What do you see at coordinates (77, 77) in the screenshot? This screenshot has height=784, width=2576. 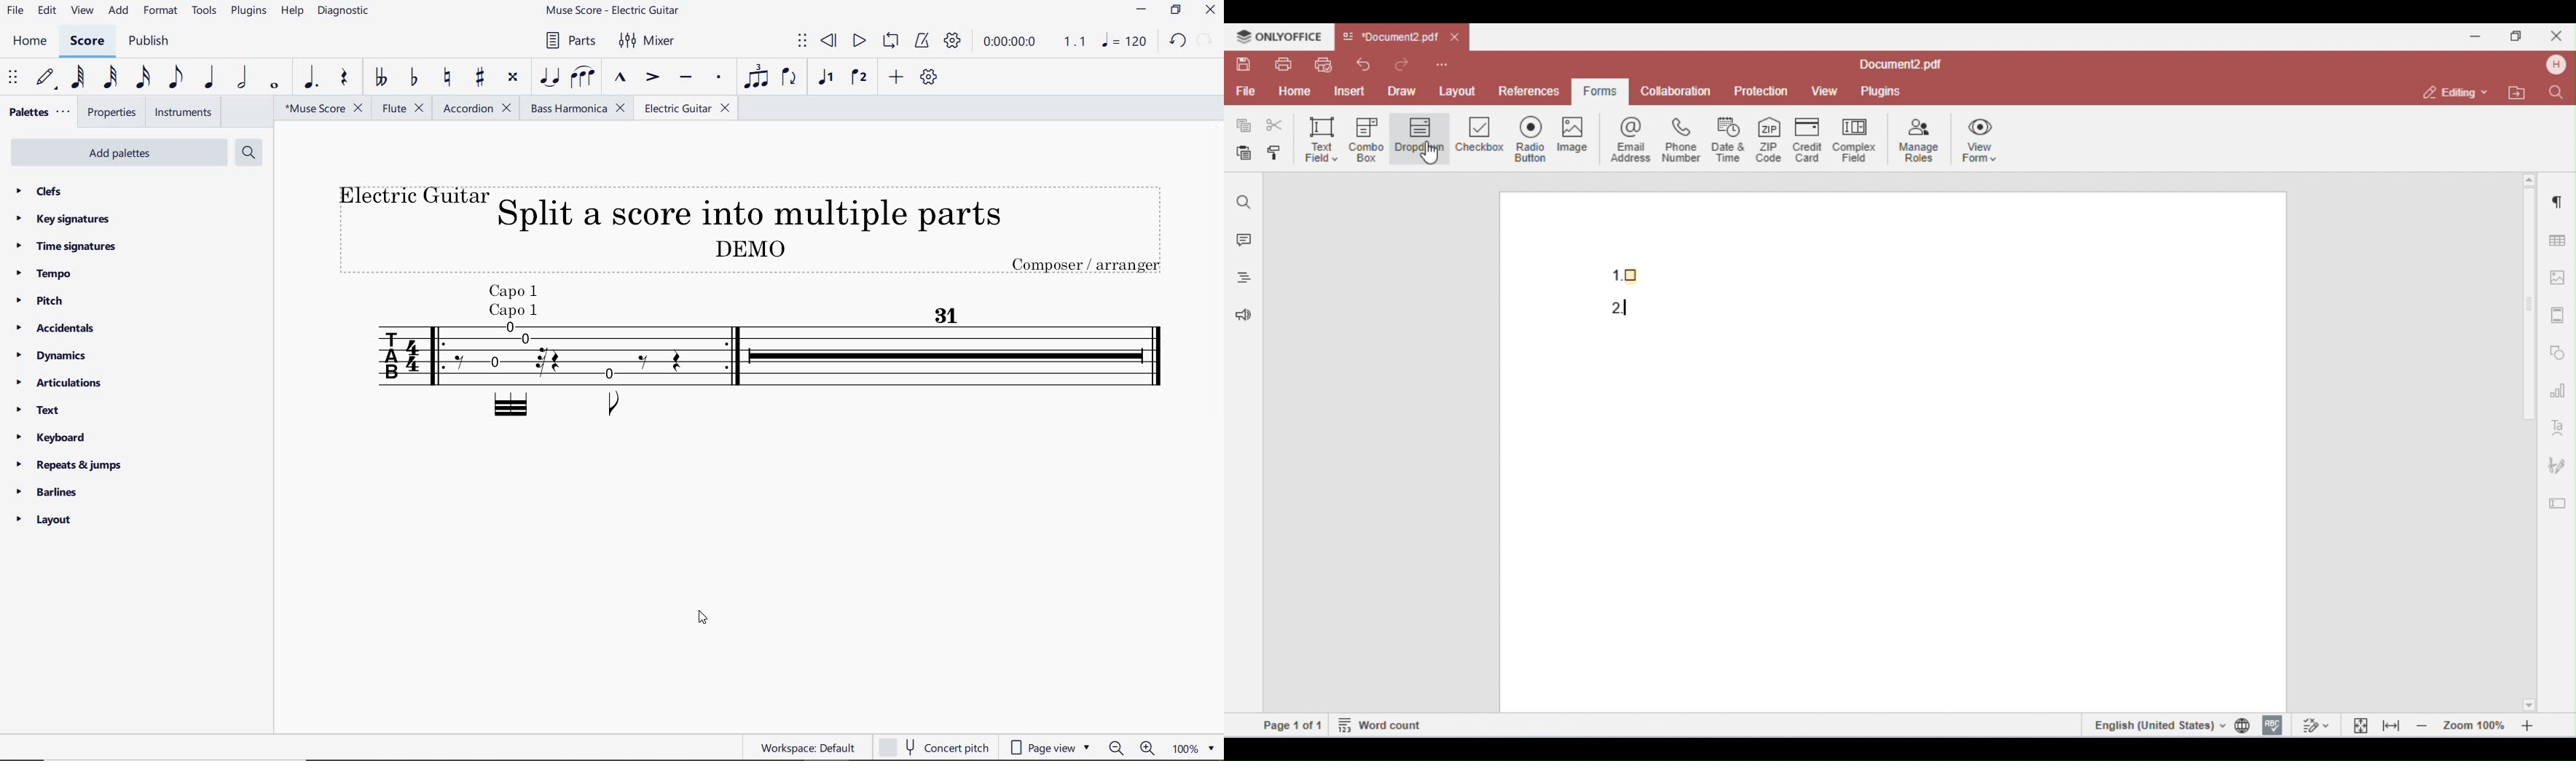 I see `64th note` at bounding box center [77, 77].